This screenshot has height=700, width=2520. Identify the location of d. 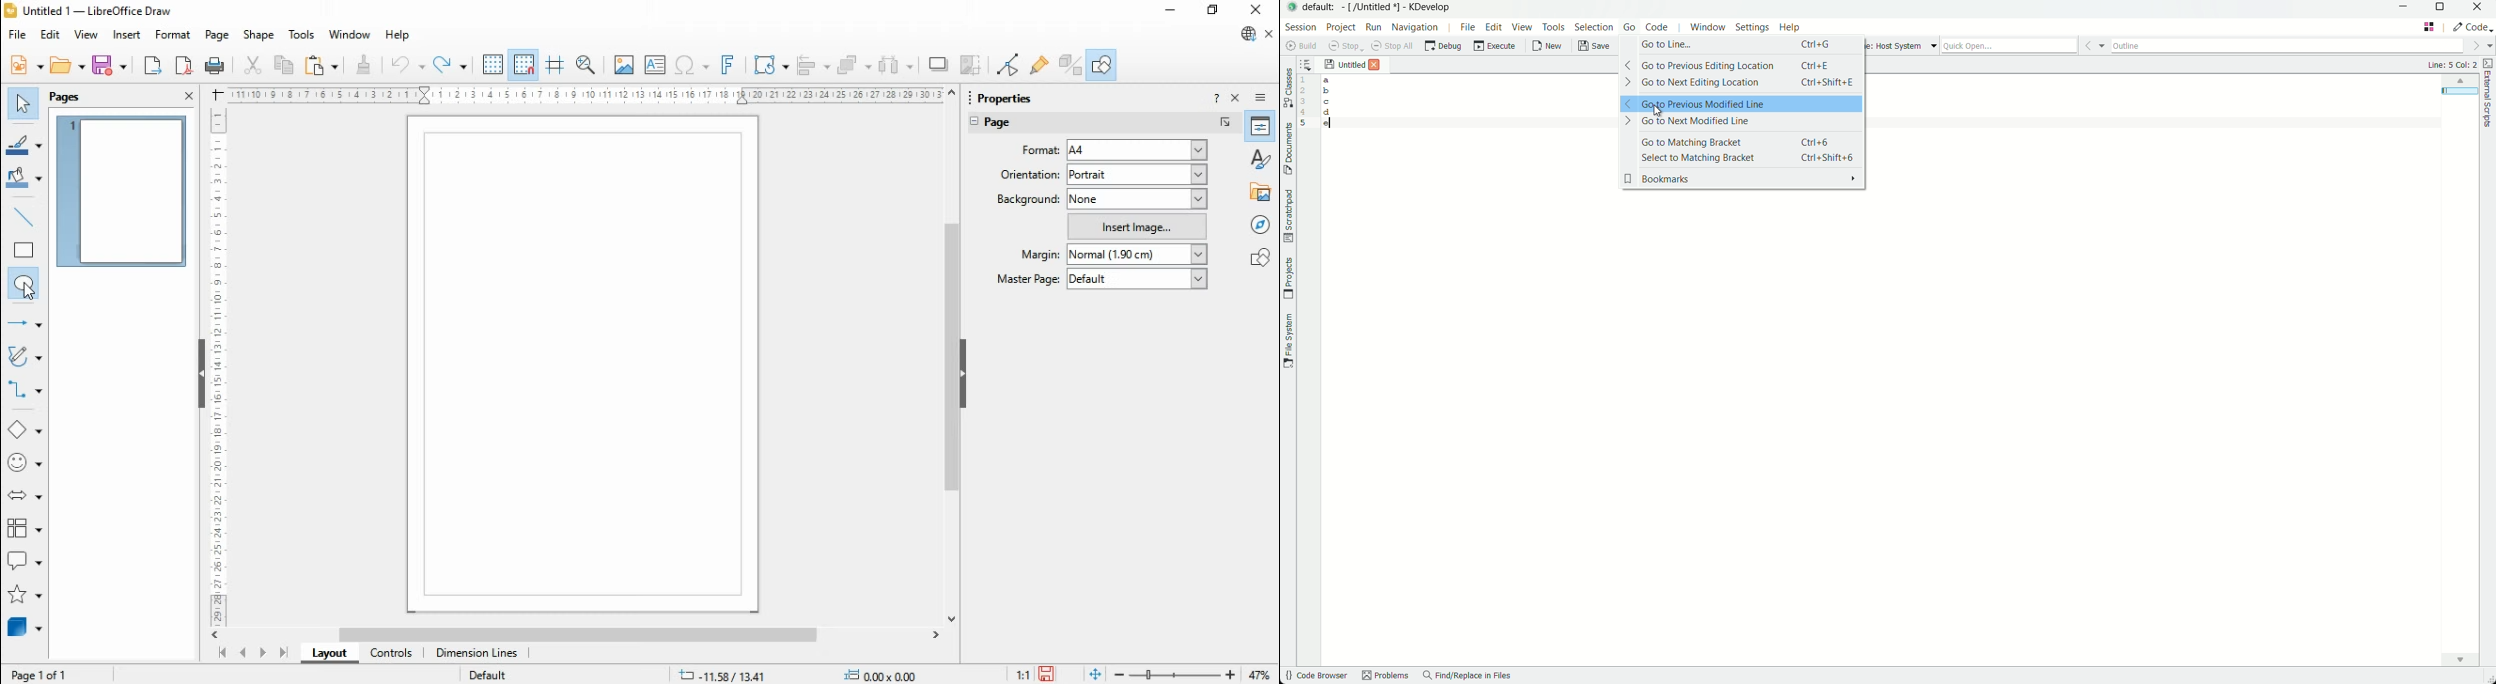
(1327, 114).